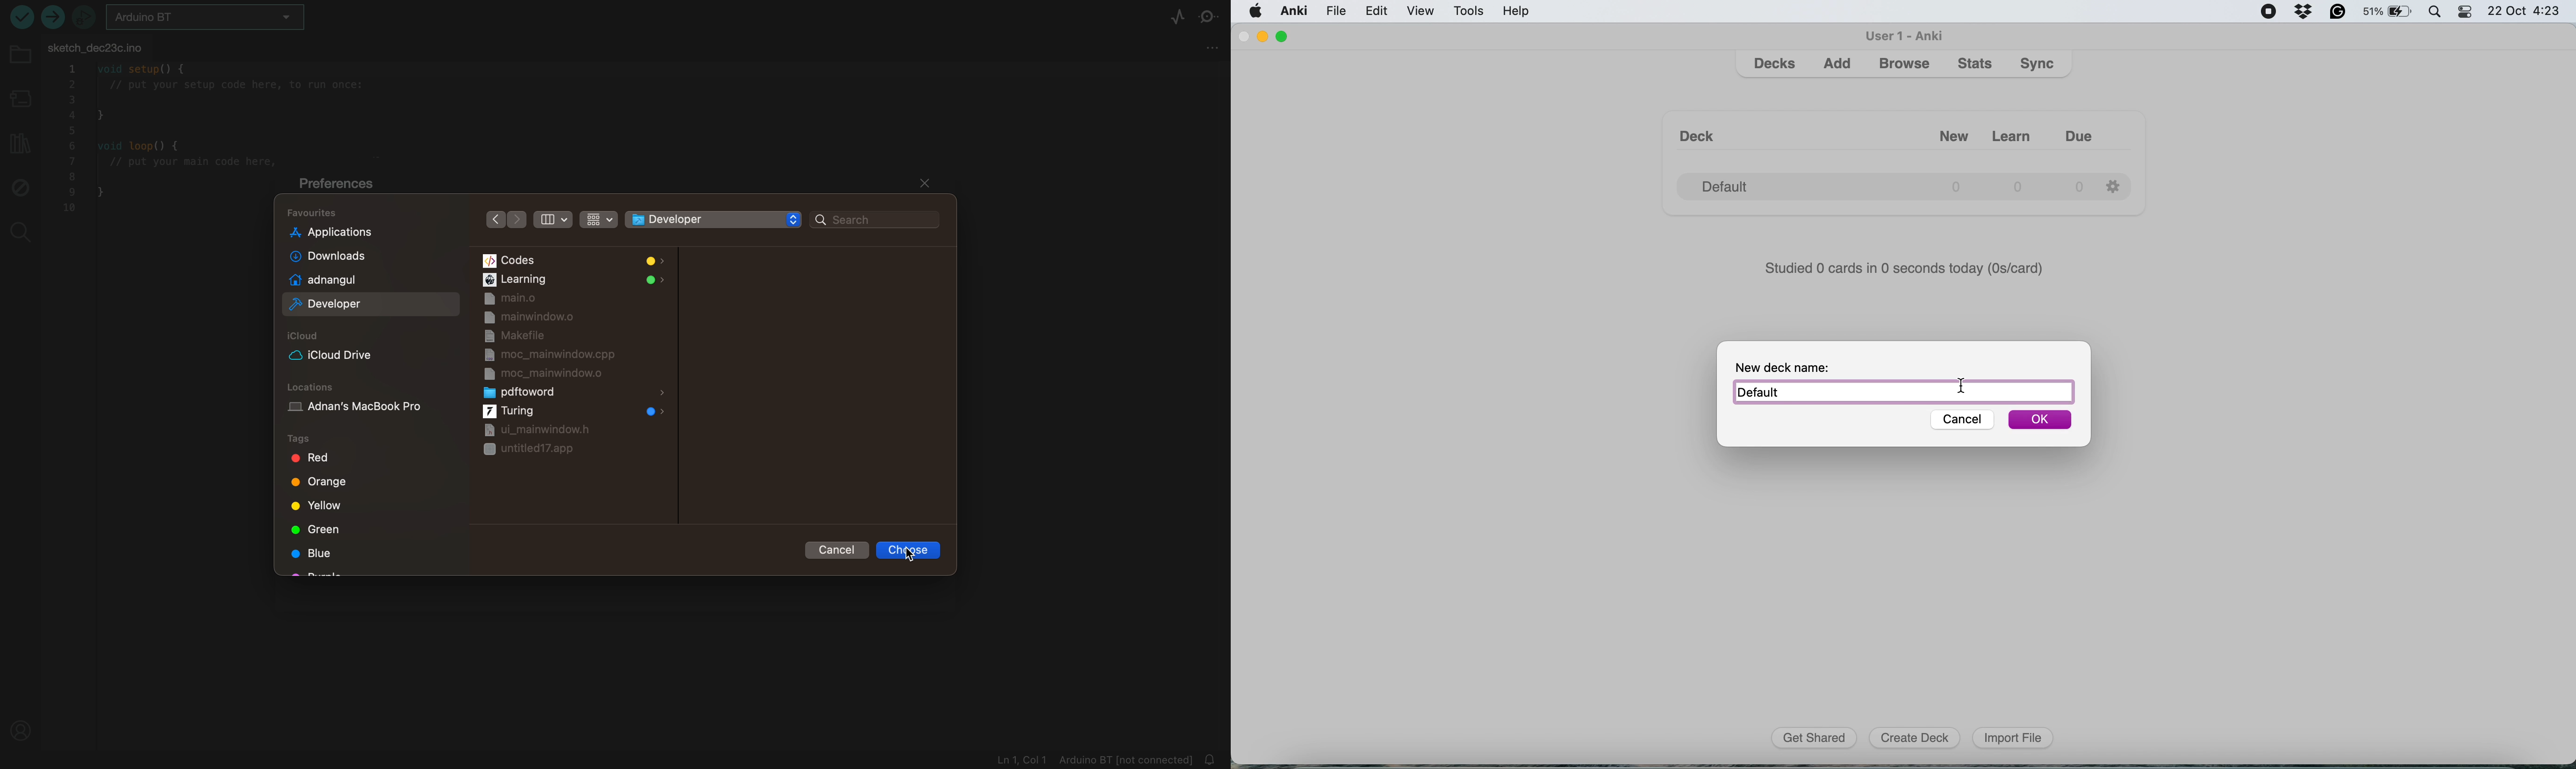 This screenshot has height=784, width=2576. I want to click on search, so click(21, 232).